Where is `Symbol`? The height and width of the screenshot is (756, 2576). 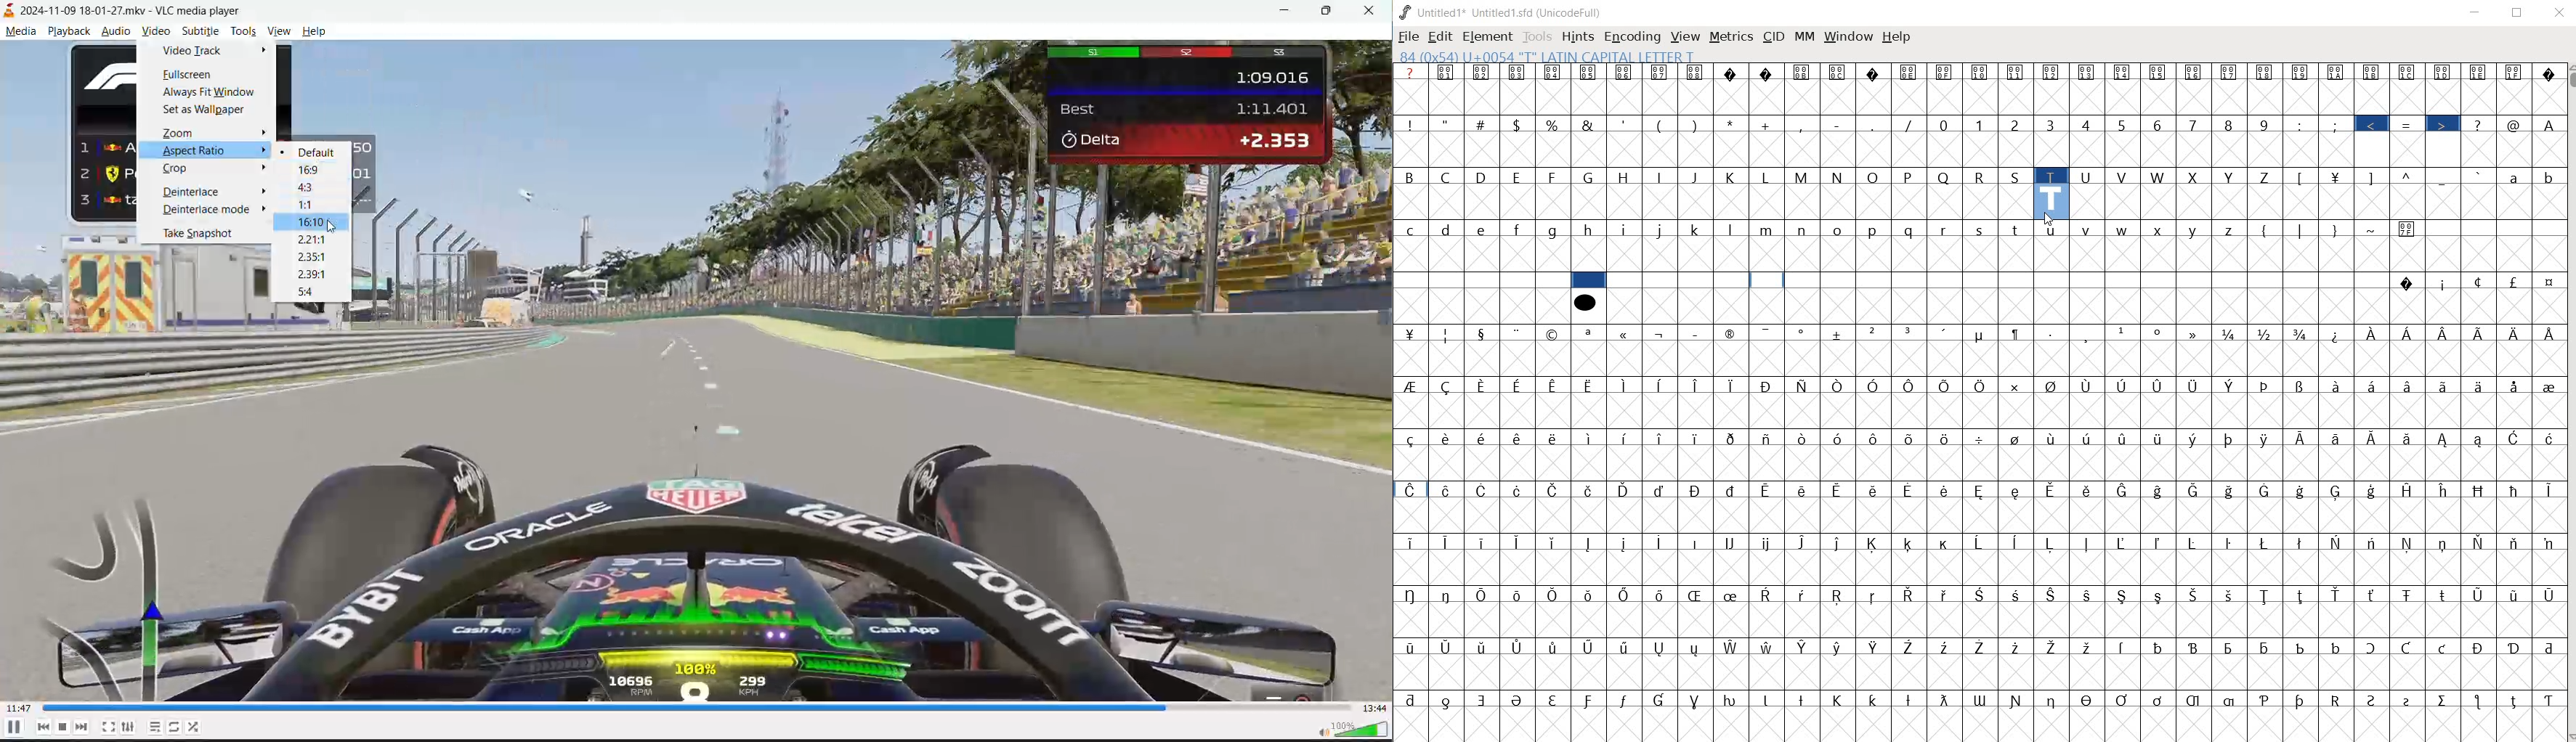 Symbol is located at coordinates (1554, 335).